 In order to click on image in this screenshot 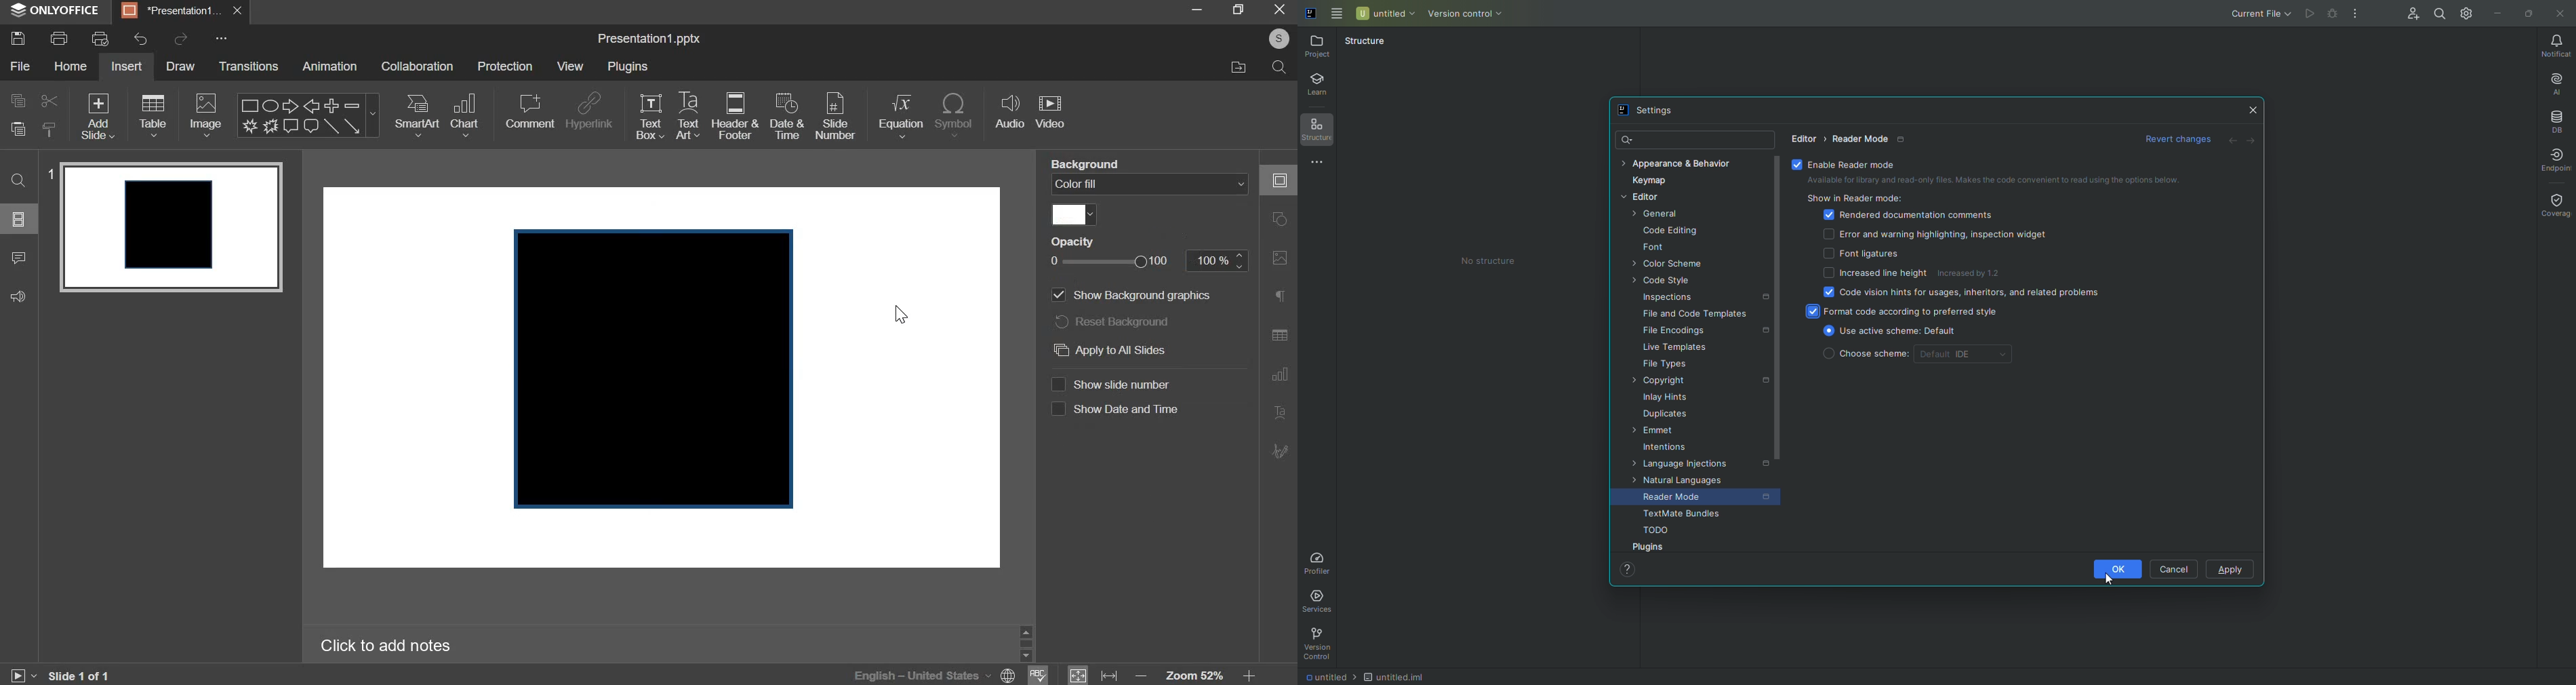, I will do `click(205, 117)`.